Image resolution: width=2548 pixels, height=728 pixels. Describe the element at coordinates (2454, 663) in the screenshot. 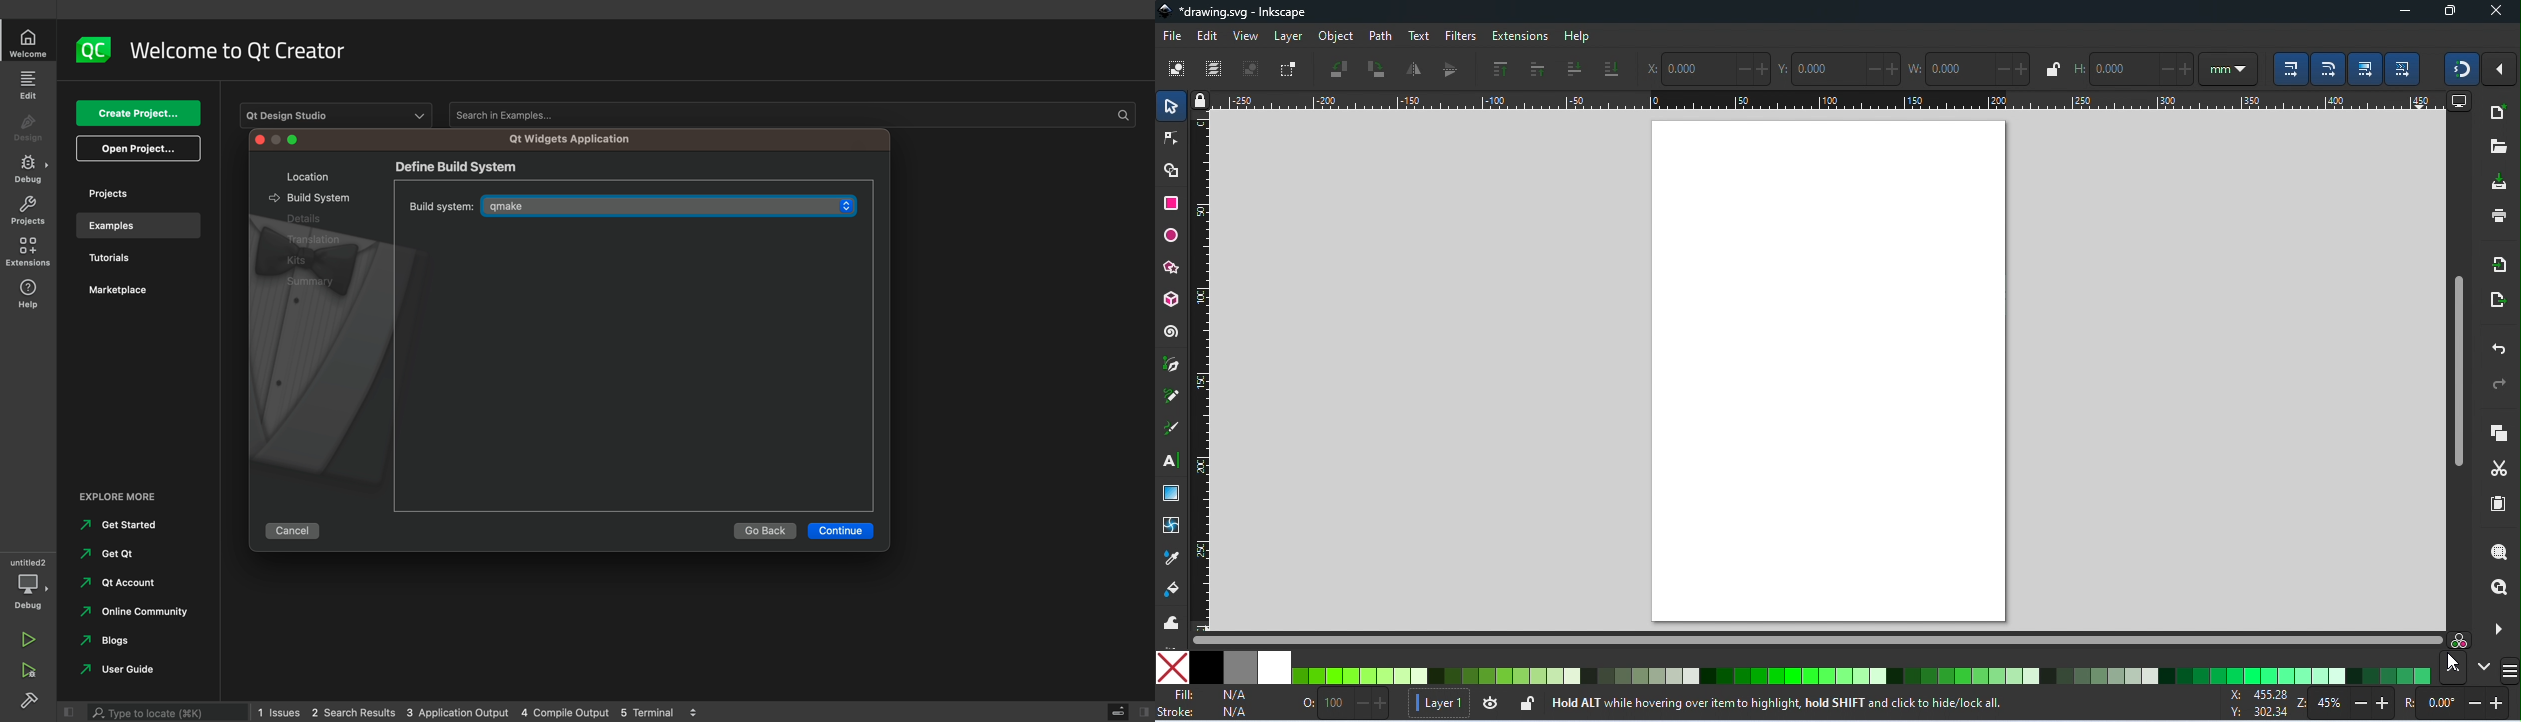

I see `cursor` at that location.